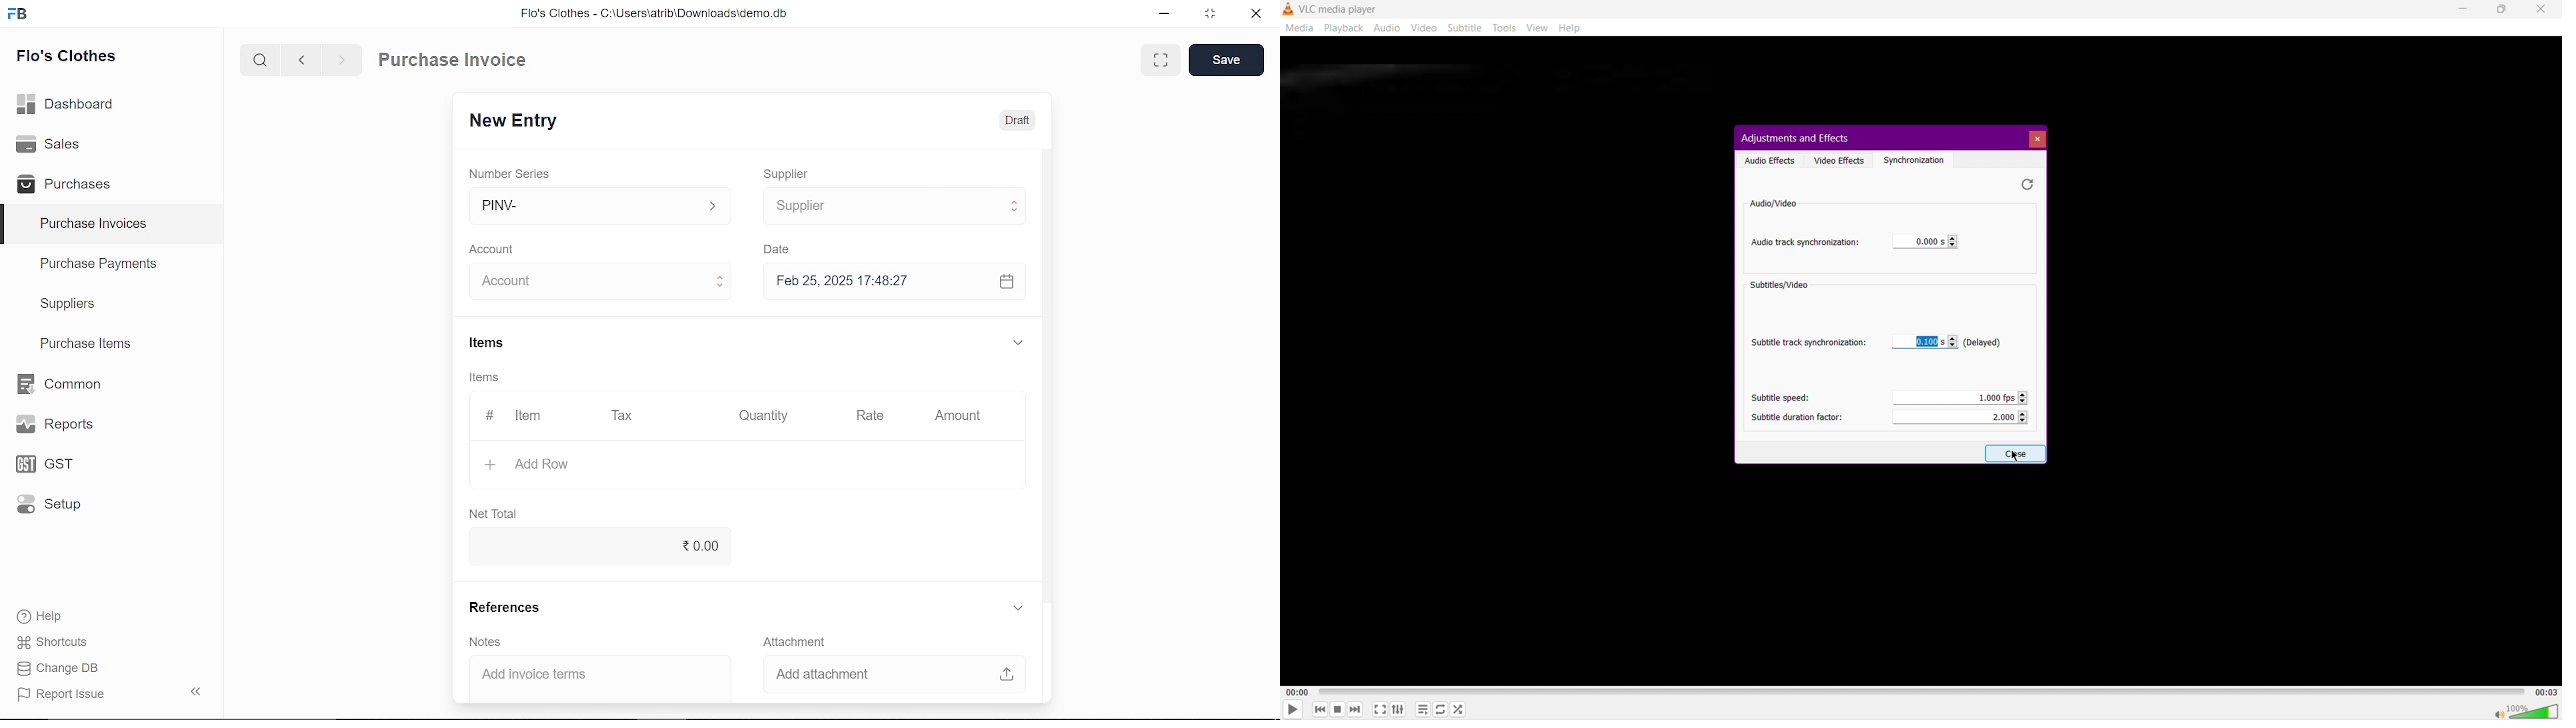 The height and width of the screenshot is (728, 2576). I want to click on hide, so click(192, 693).